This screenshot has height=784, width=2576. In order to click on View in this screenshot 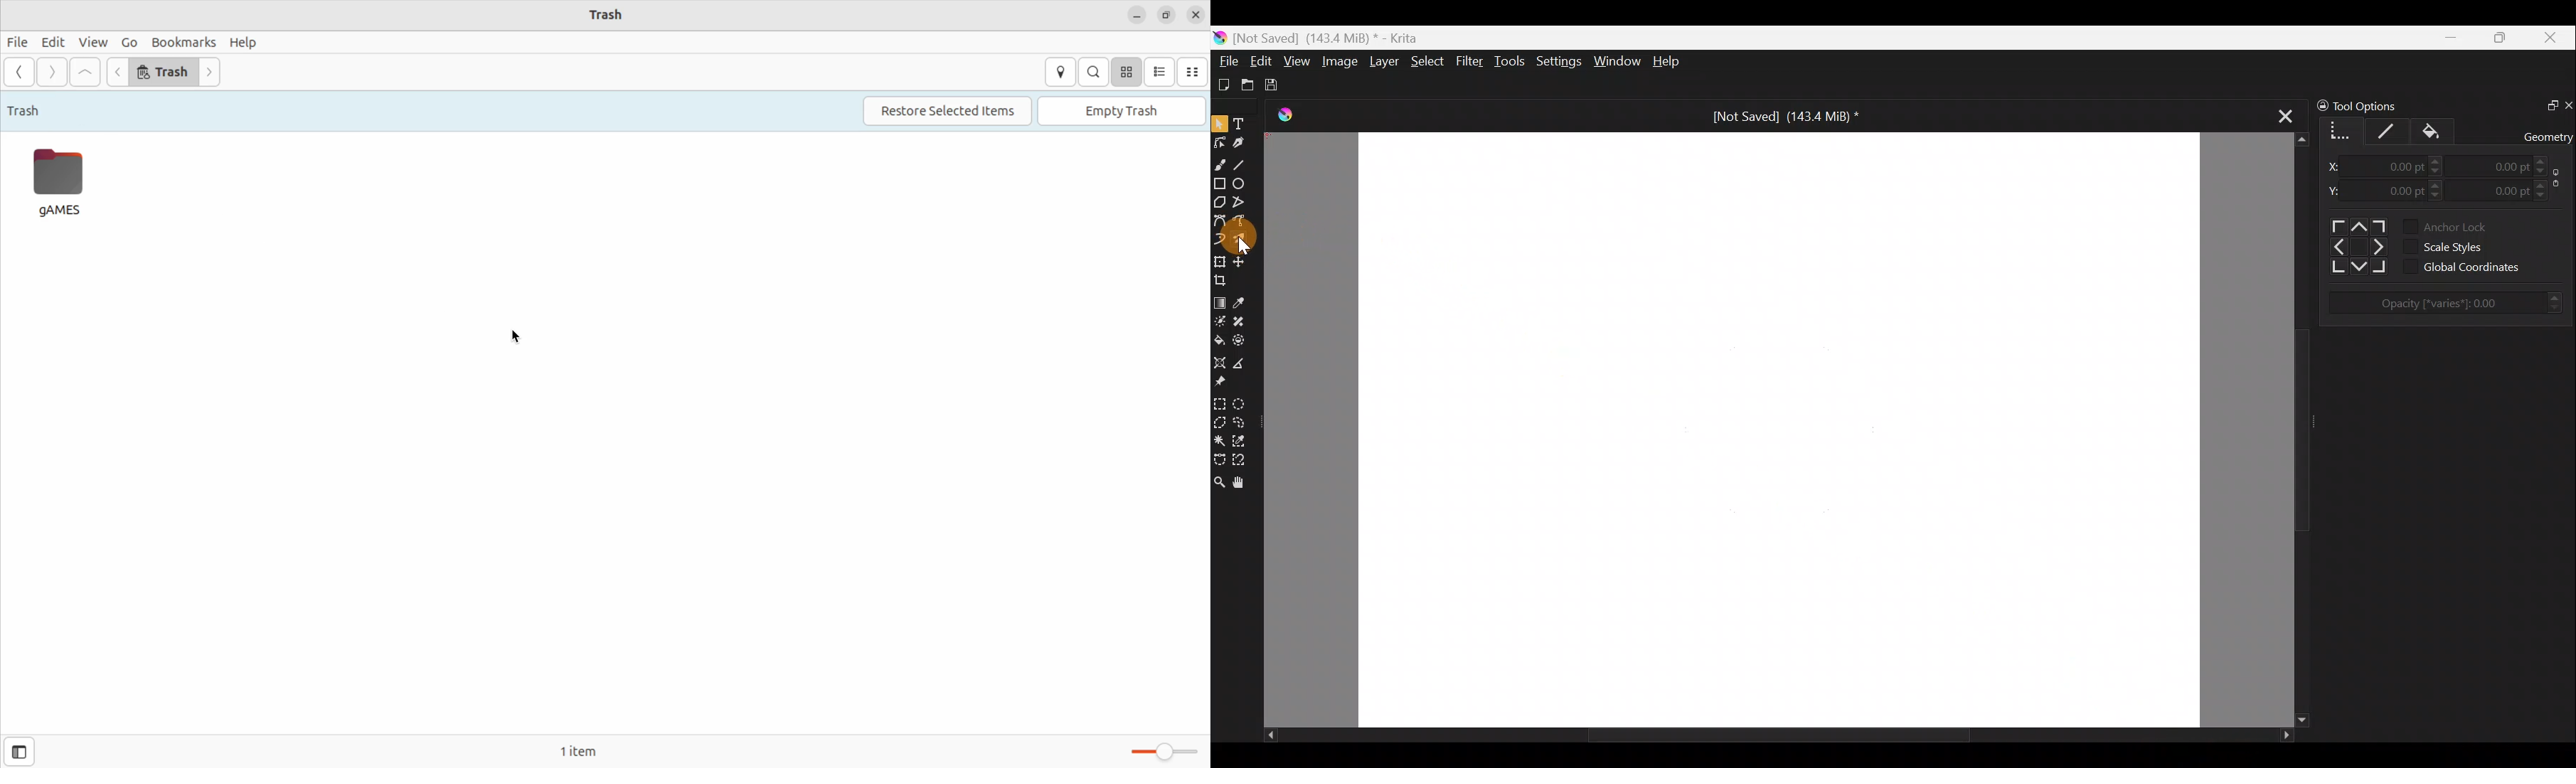, I will do `click(1297, 61)`.